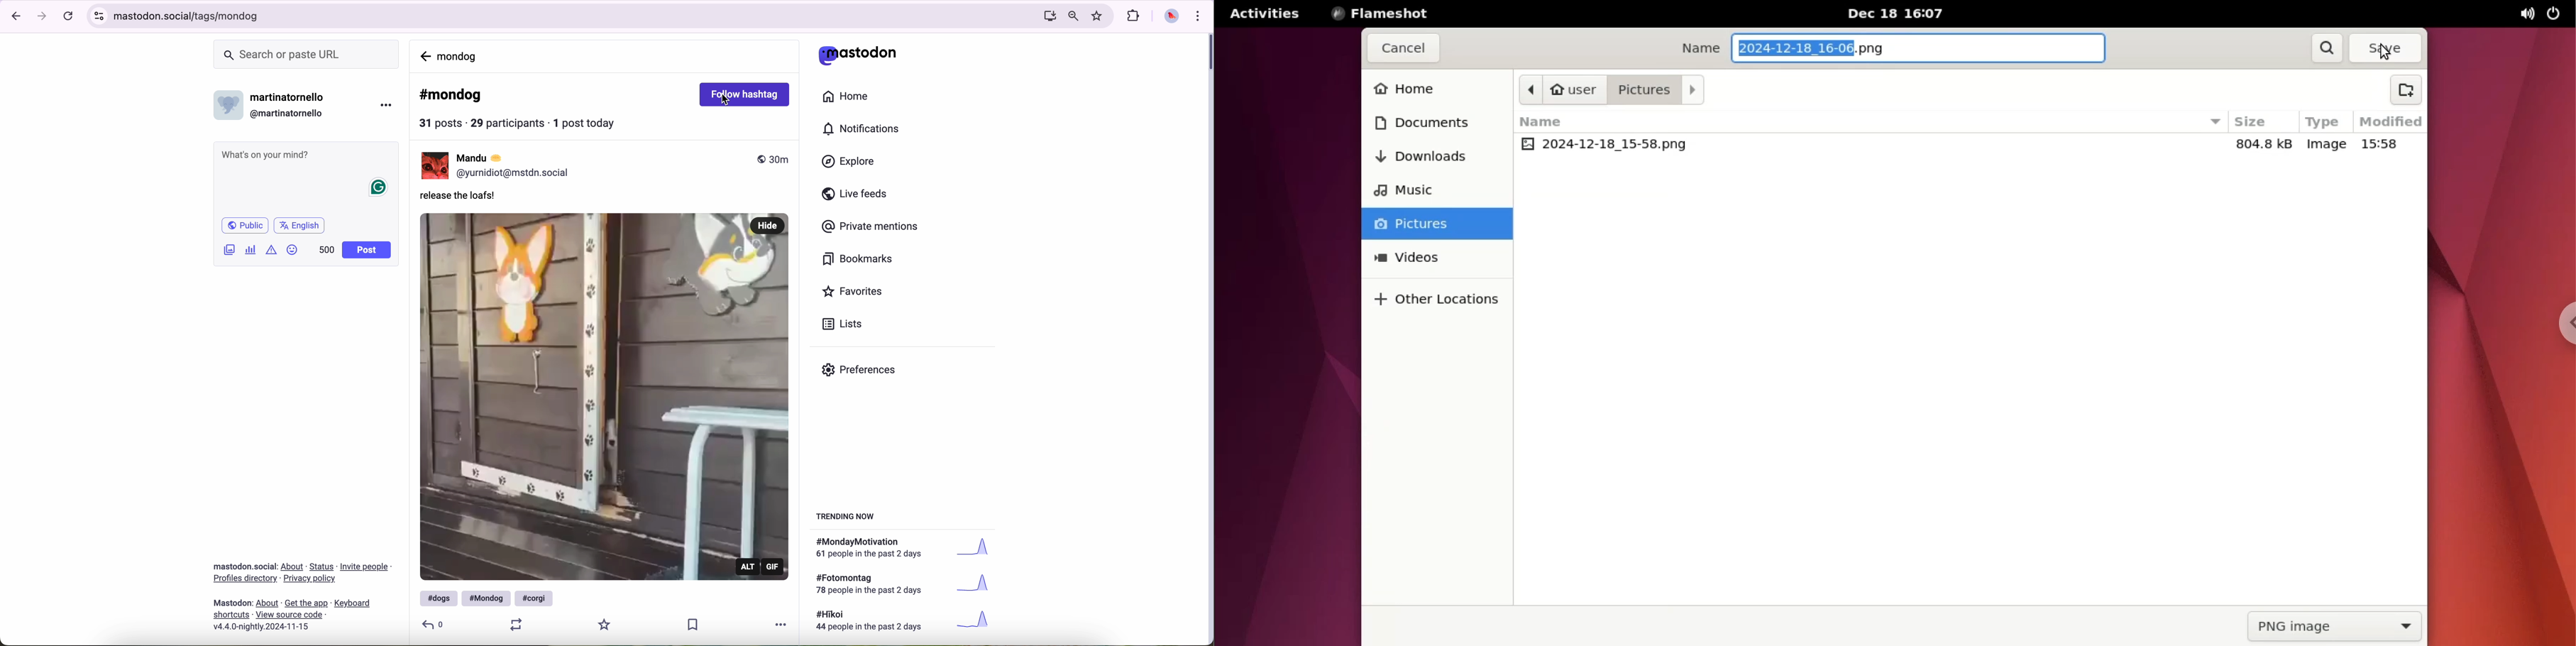  I want to click on text, so click(874, 622).